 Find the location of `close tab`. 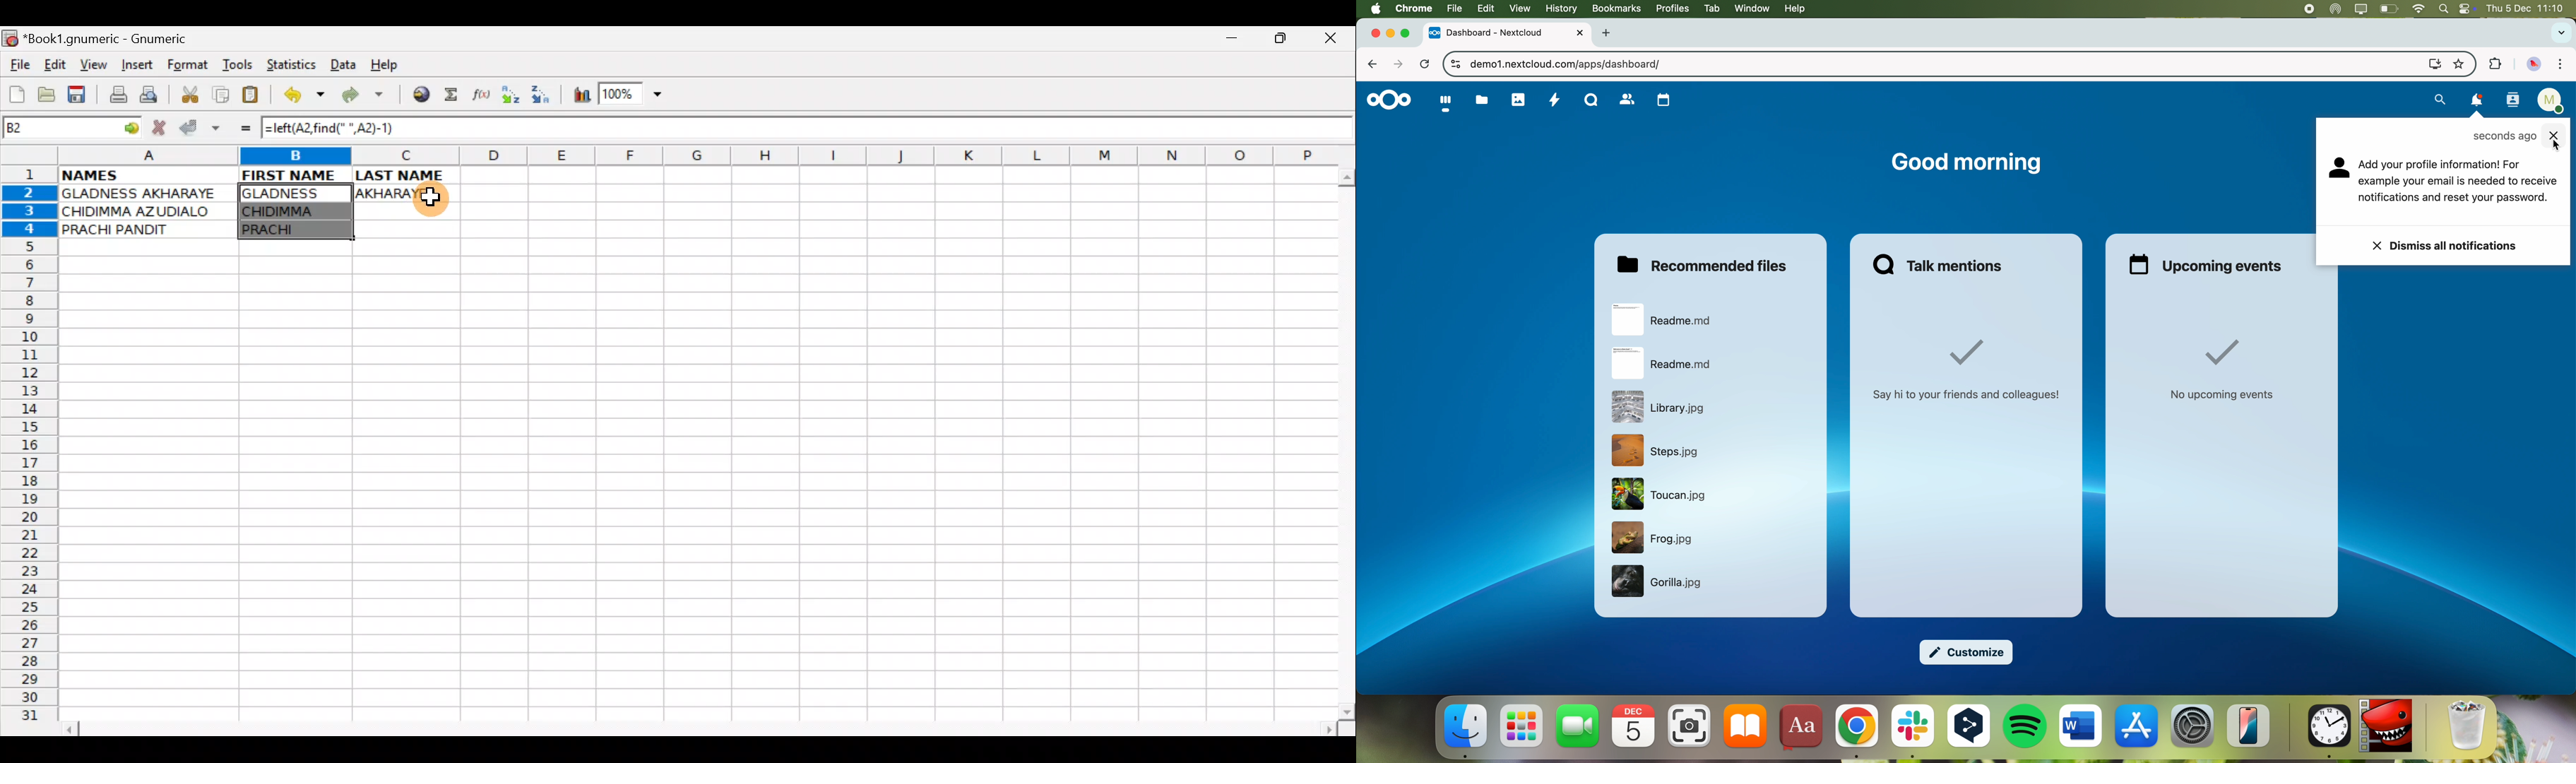

close tab is located at coordinates (1370, 33).